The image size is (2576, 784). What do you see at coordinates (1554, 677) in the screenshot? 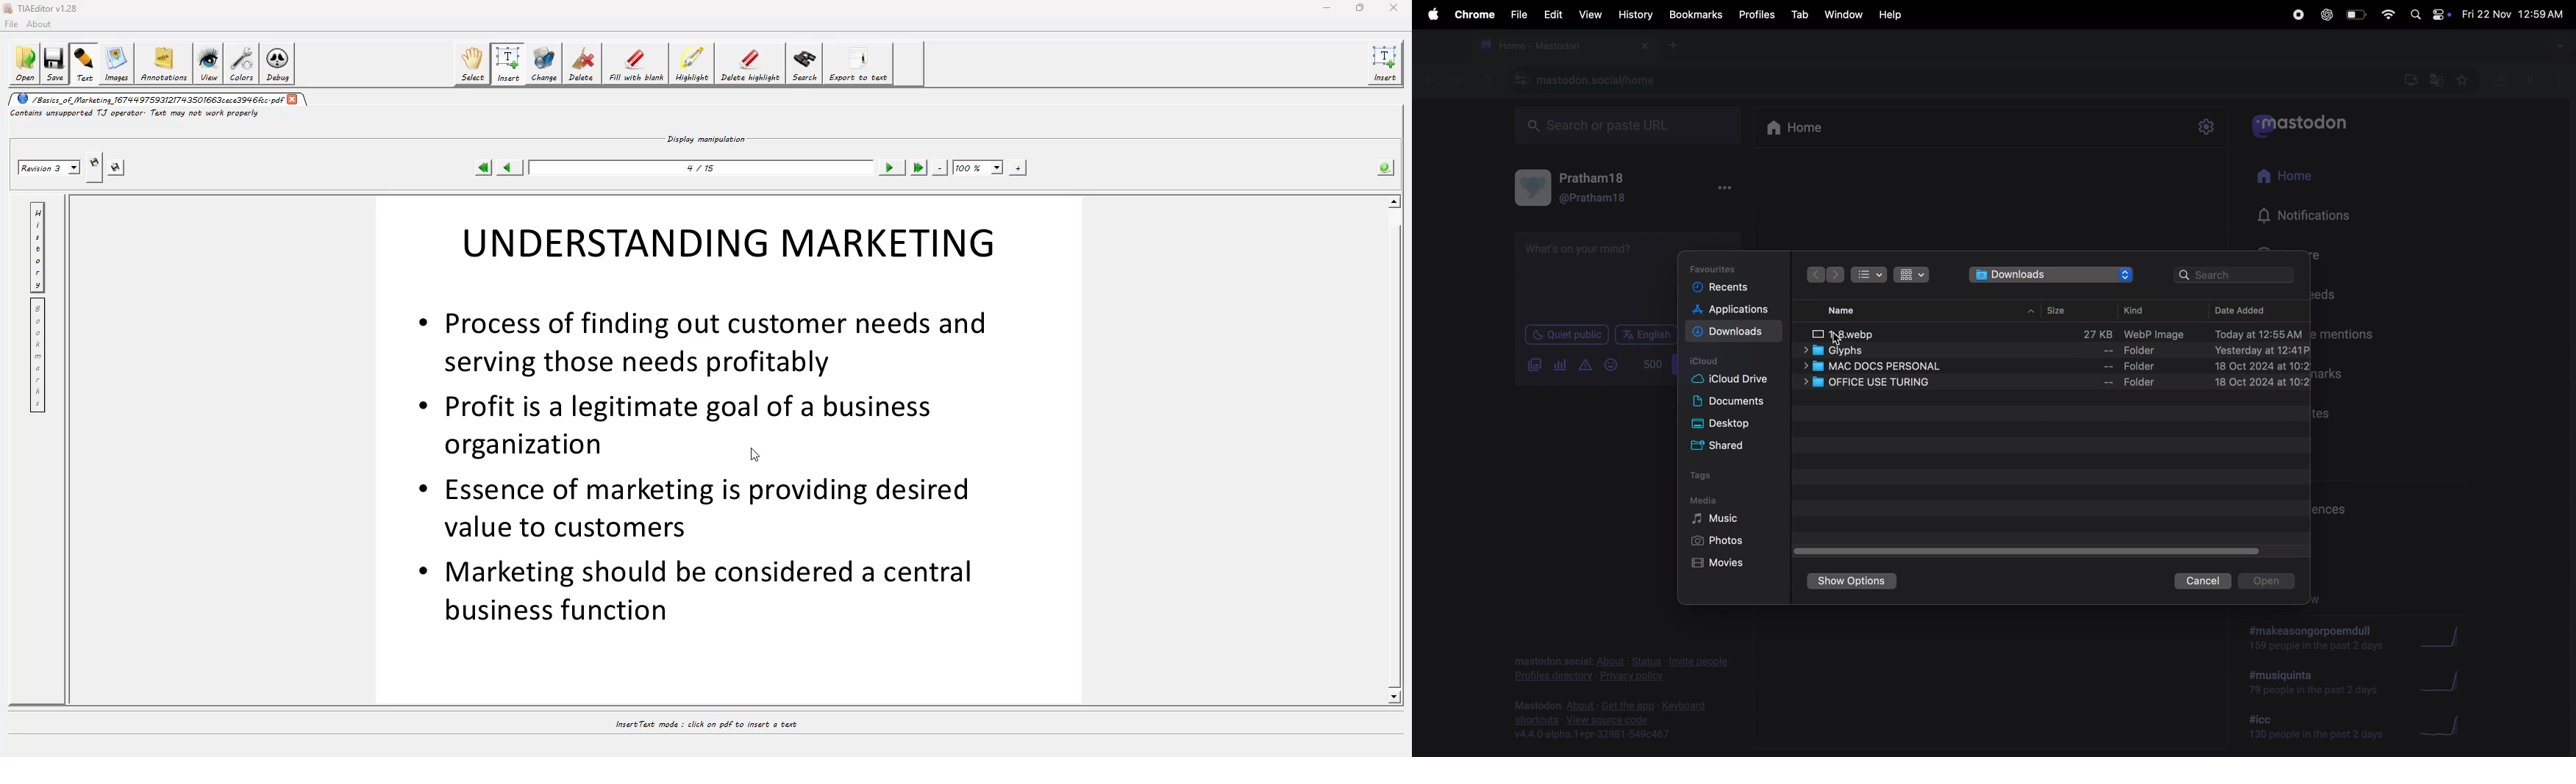
I see `profiles directory` at bounding box center [1554, 677].